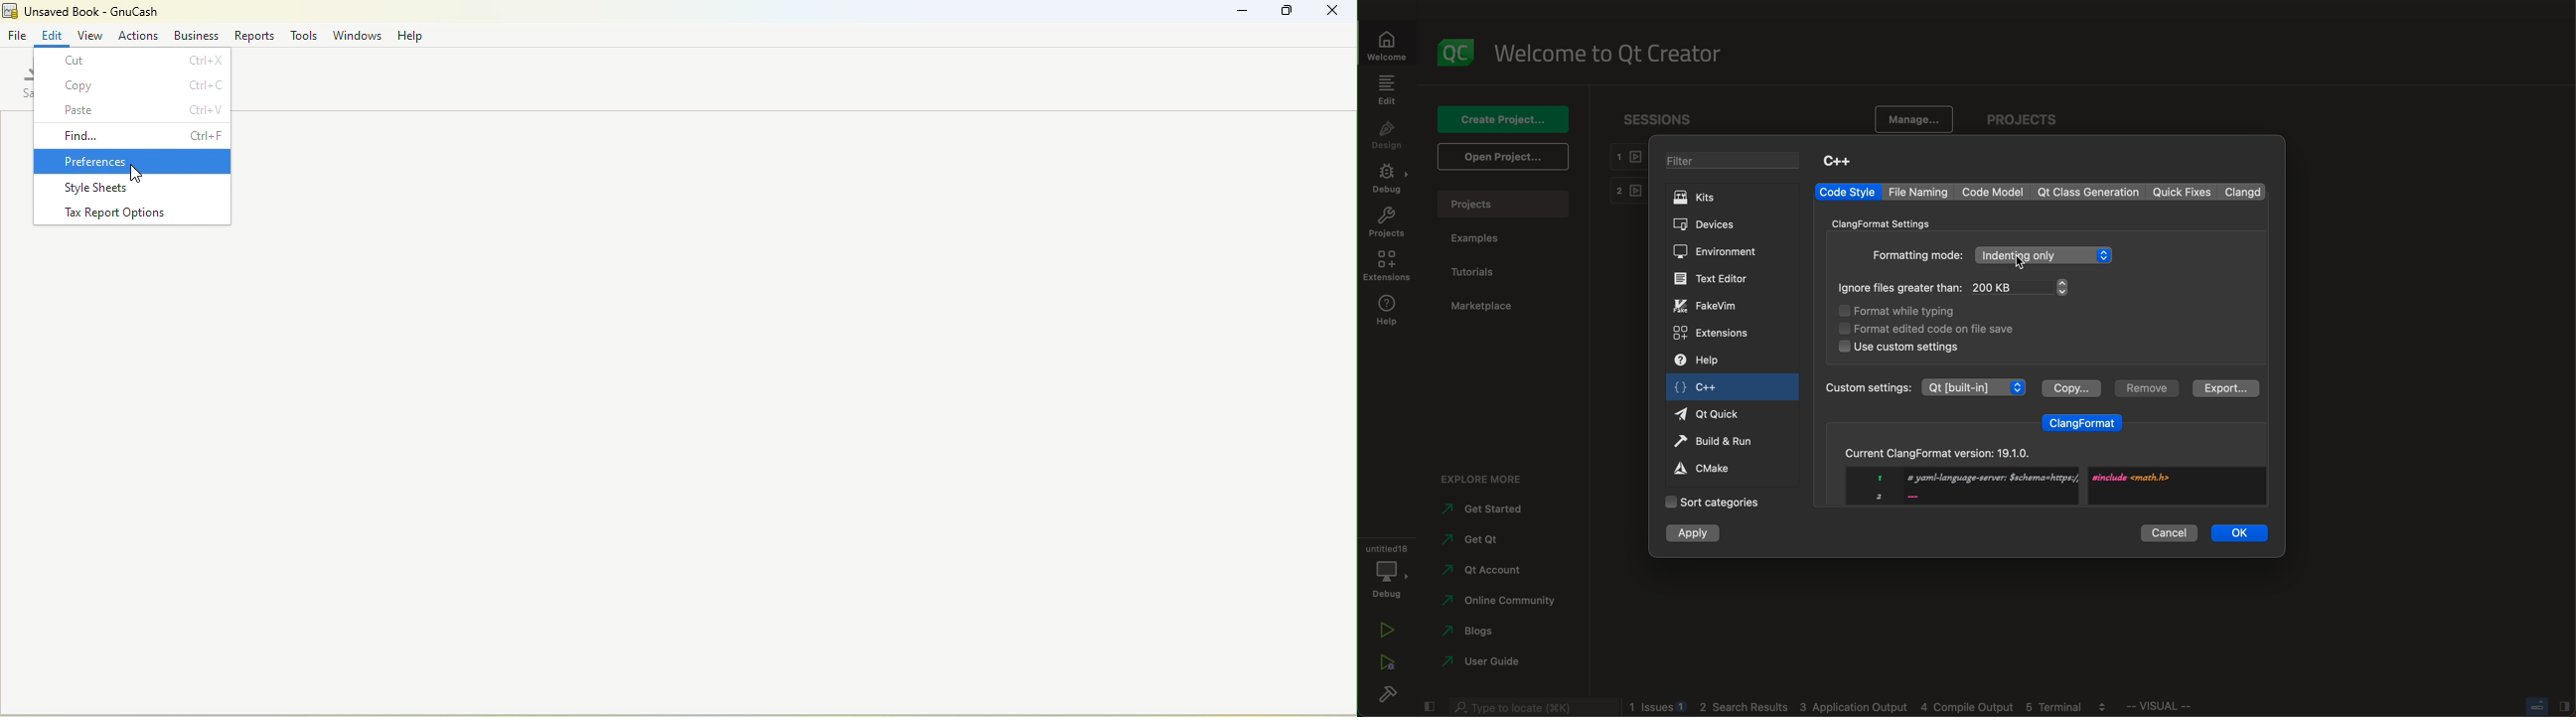  What do you see at coordinates (1707, 389) in the screenshot?
I see `c++` at bounding box center [1707, 389].